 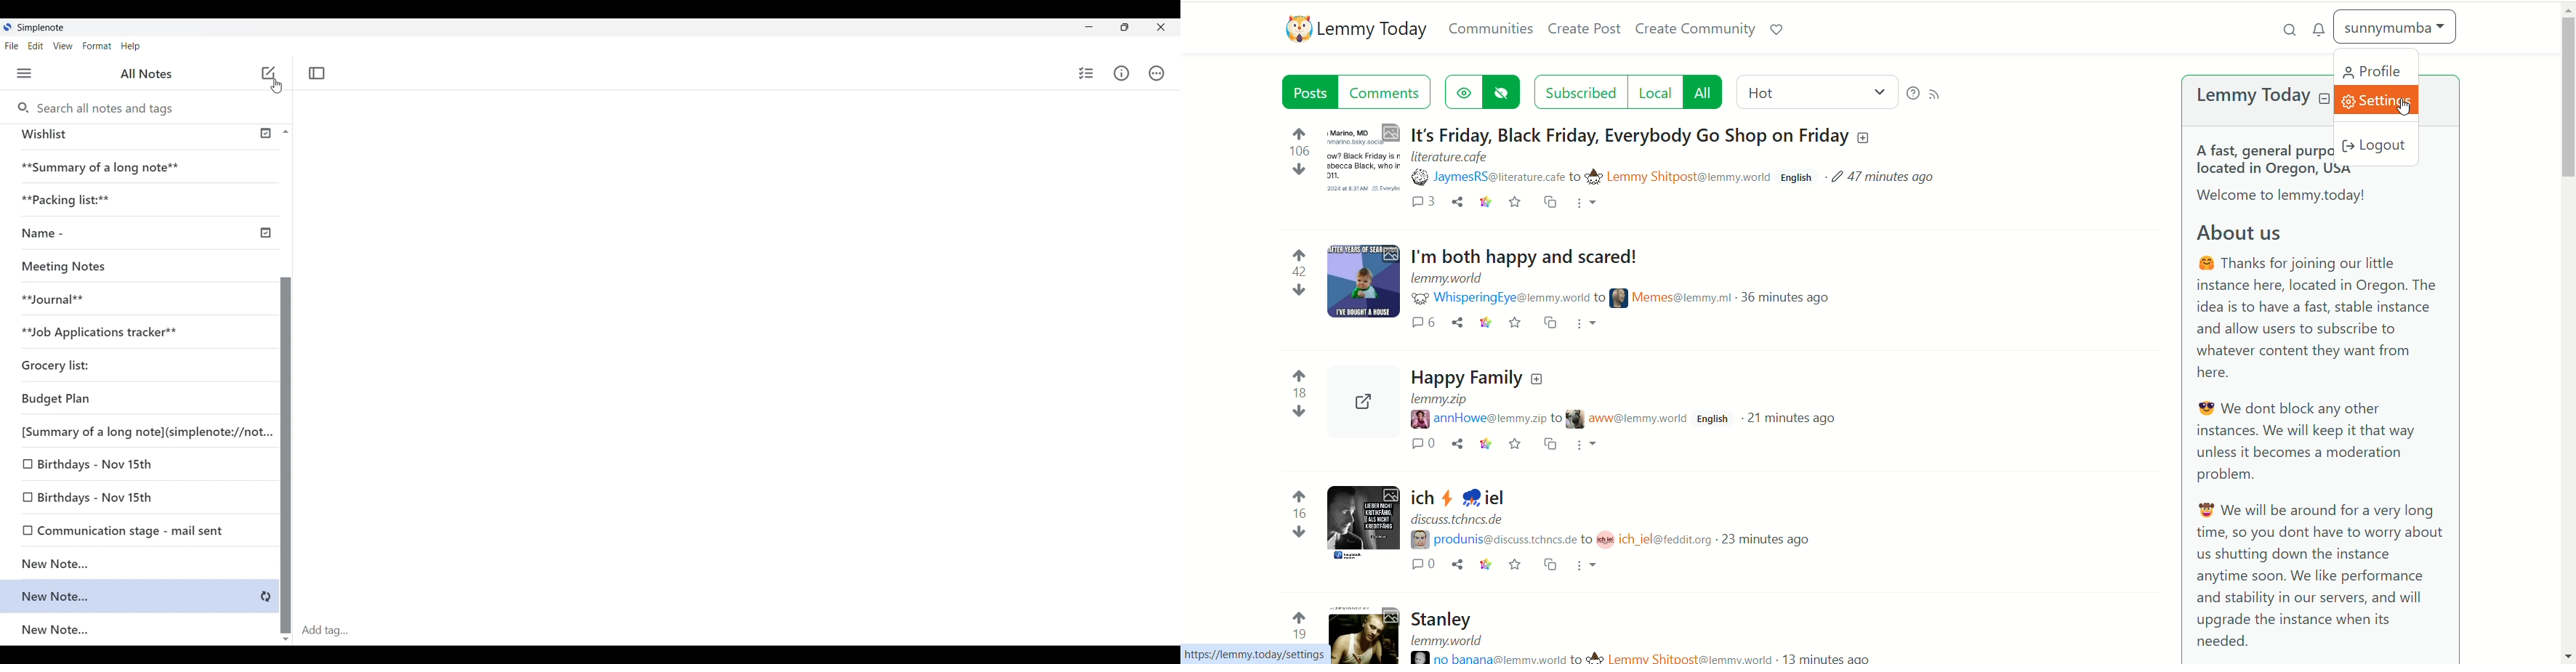 What do you see at coordinates (119, 401) in the screenshot?
I see `Budget Plan` at bounding box center [119, 401].